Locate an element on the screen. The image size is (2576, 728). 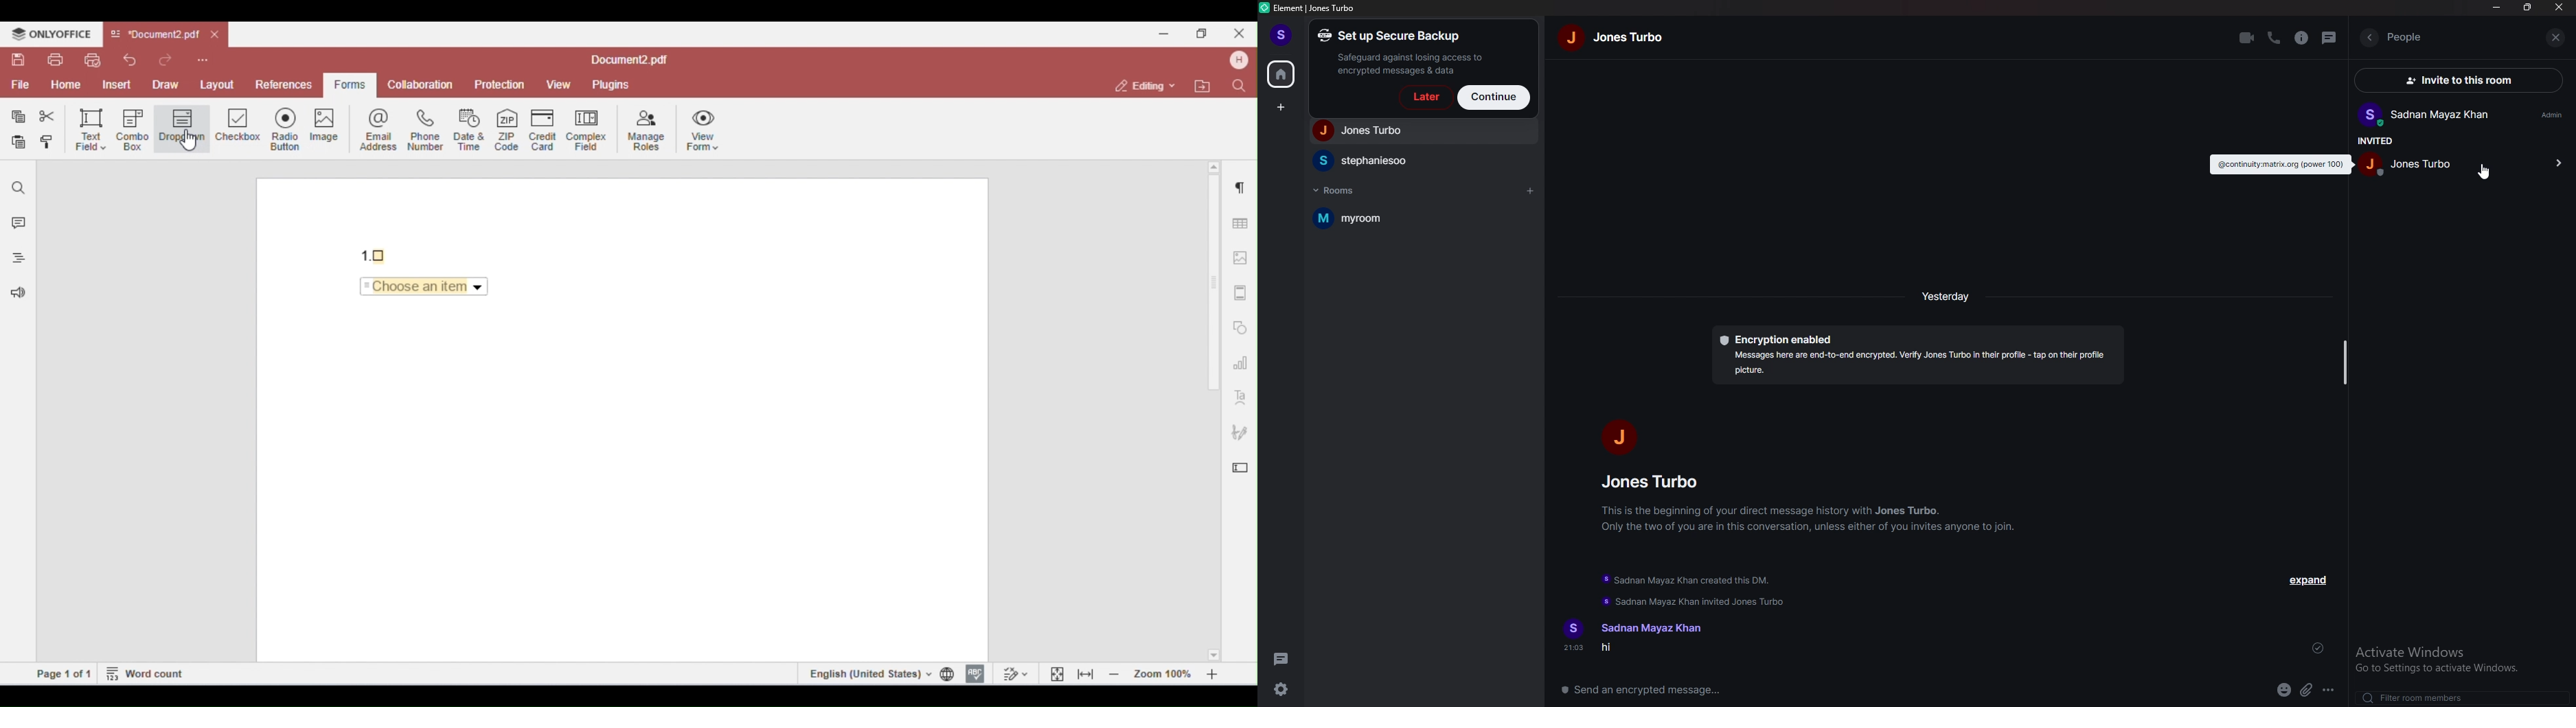
close is located at coordinates (2560, 8).